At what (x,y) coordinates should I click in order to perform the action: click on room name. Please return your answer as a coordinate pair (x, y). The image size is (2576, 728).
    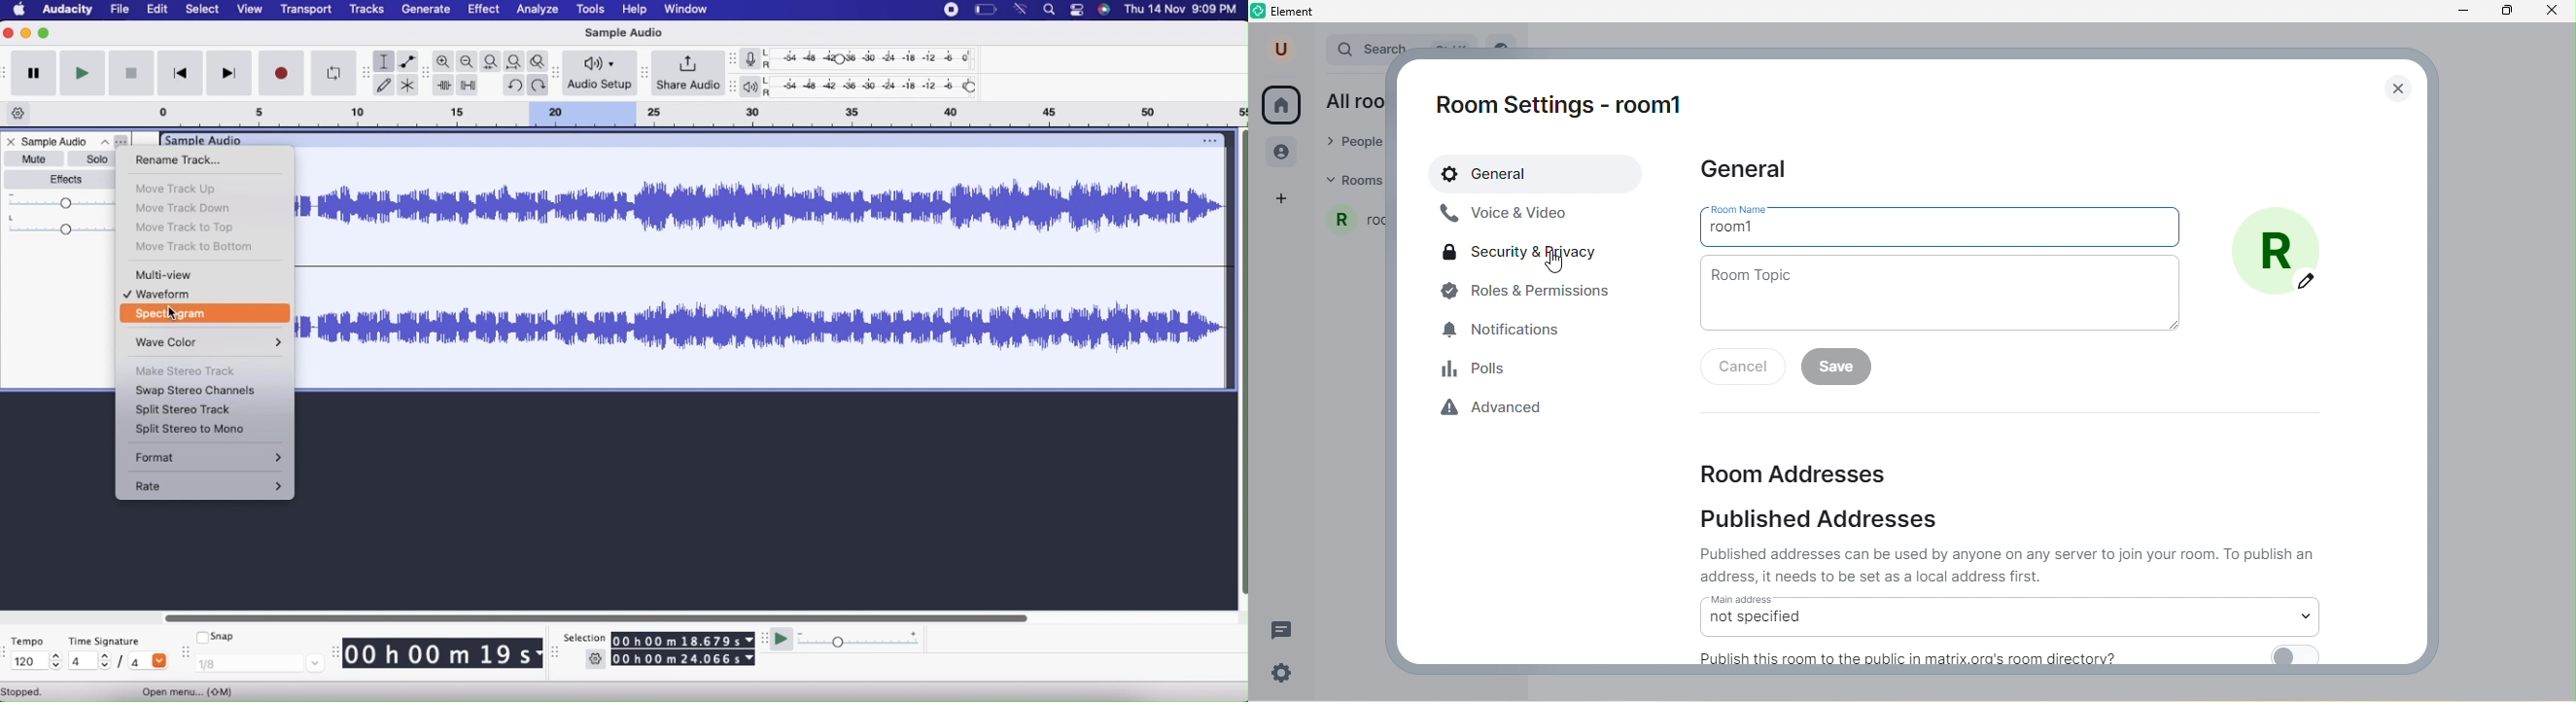
    Looking at the image, I should click on (1943, 225).